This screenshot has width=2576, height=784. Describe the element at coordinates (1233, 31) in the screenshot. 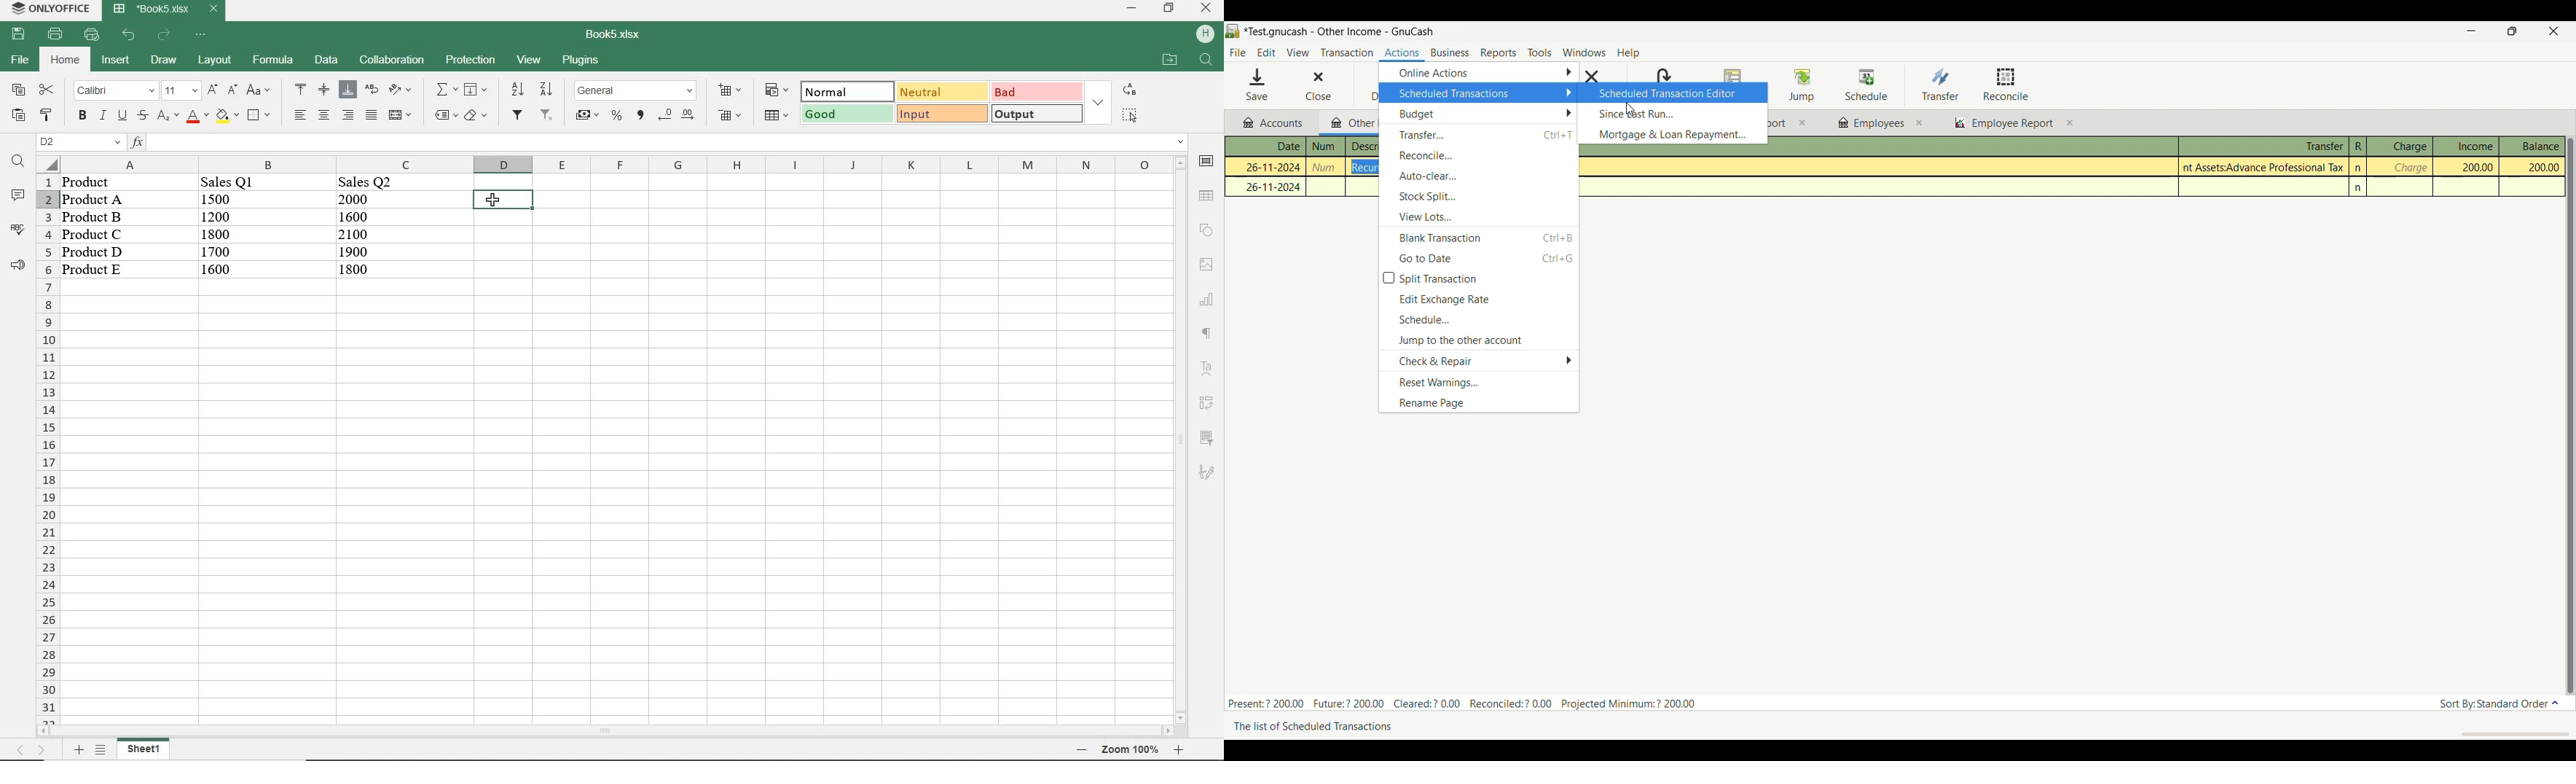

I see `Software logo` at that location.